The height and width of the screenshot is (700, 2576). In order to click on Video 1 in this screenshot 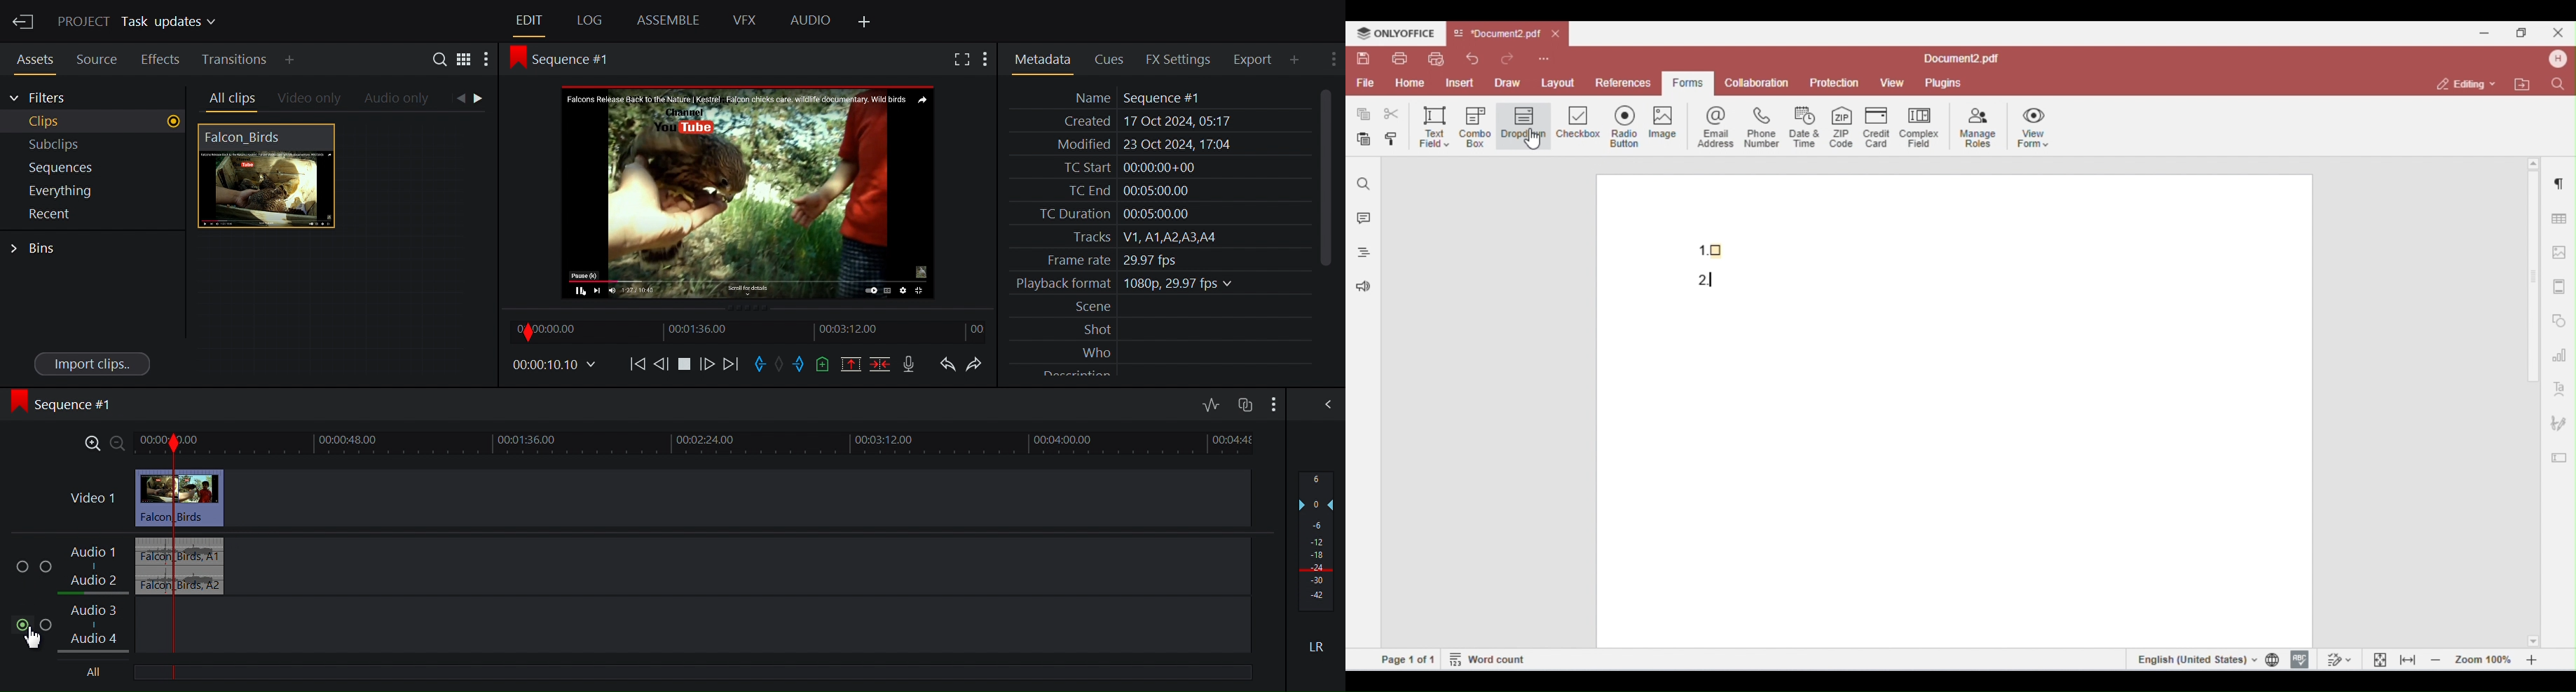, I will do `click(93, 498)`.